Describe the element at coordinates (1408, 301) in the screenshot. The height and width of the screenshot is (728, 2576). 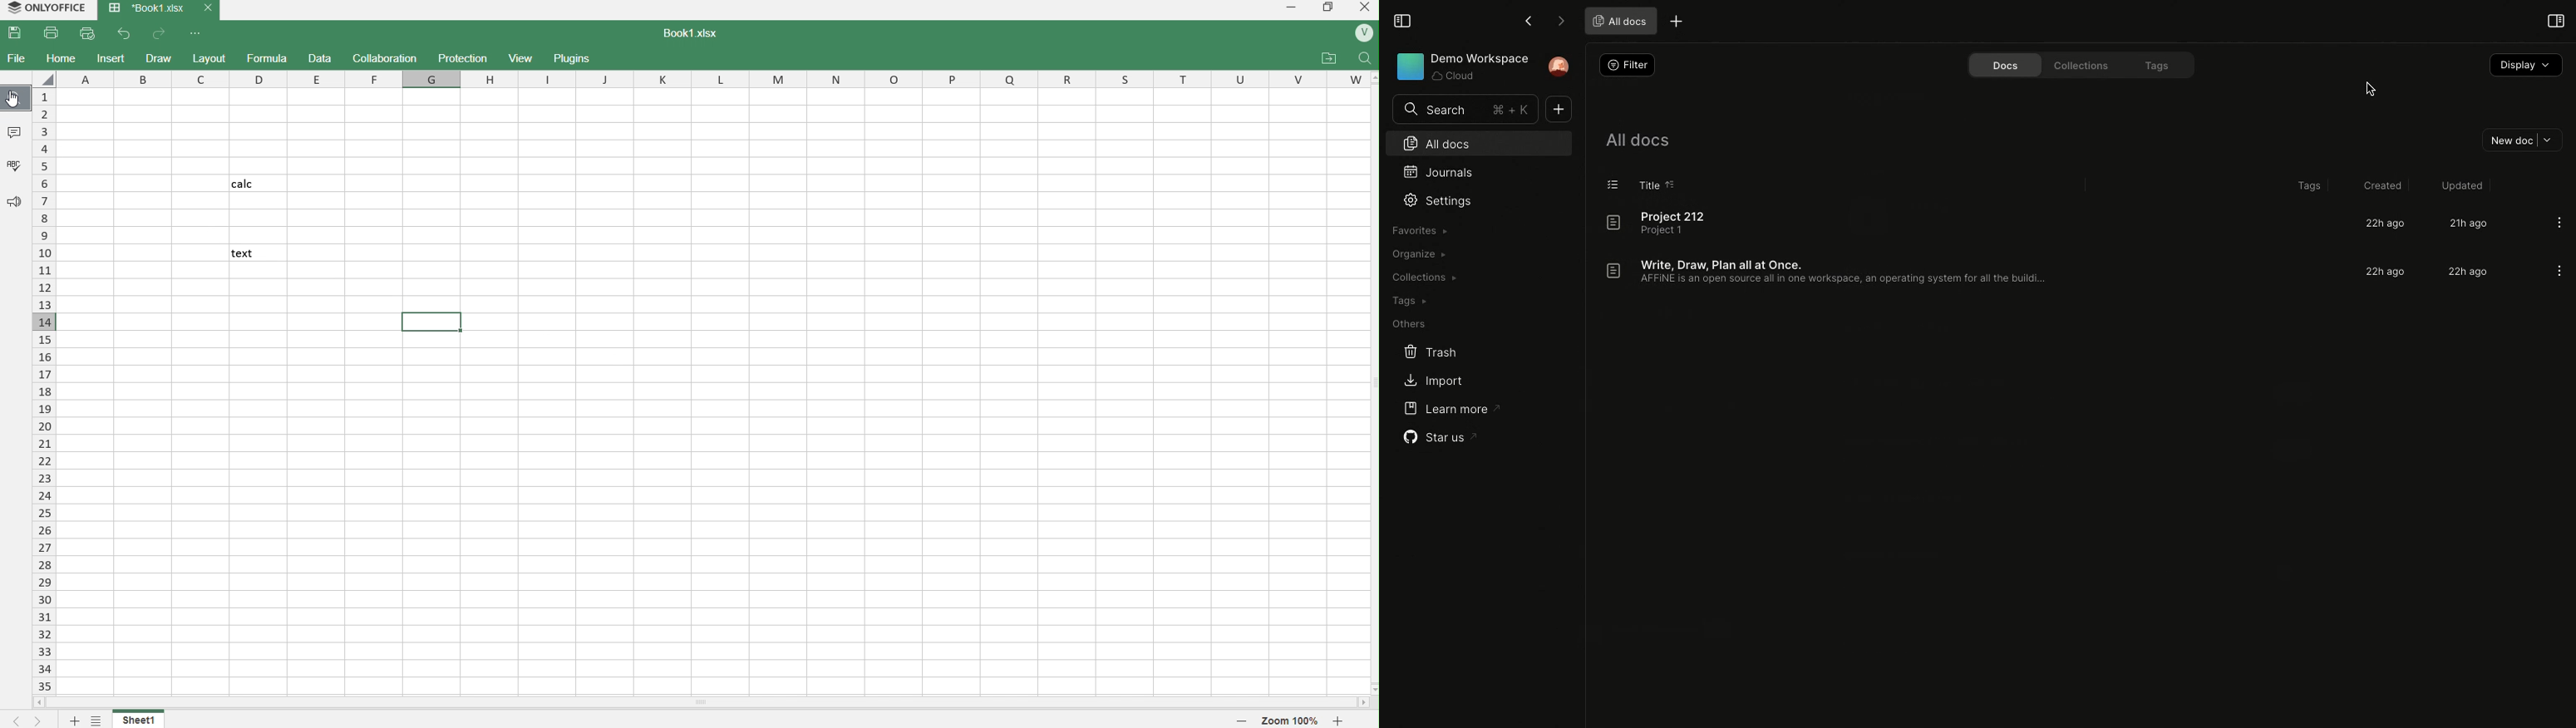
I see `Tags` at that location.